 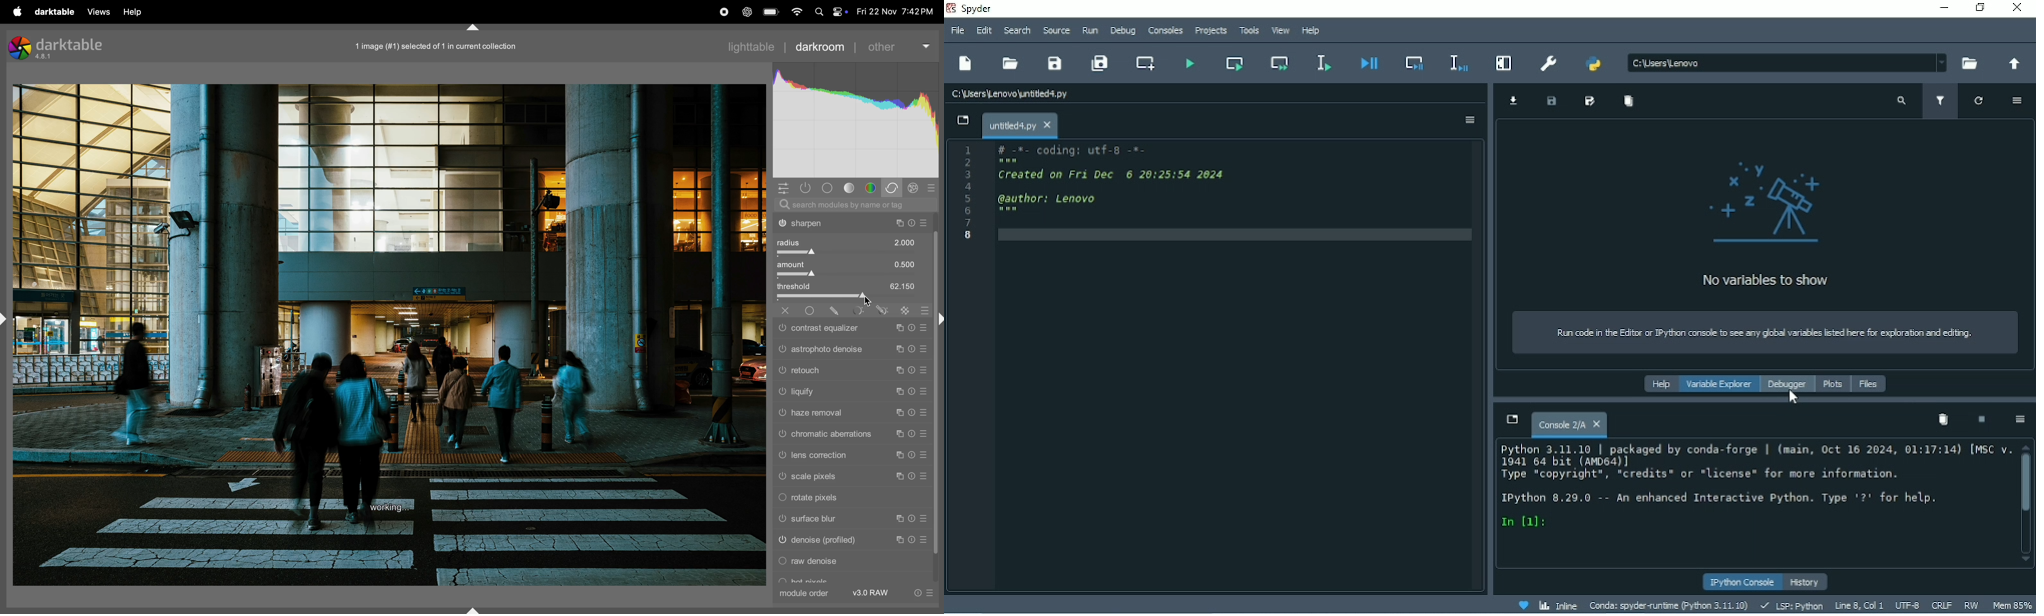 What do you see at coordinates (1192, 64) in the screenshot?
I see `Run file` at bounding box center [1192, 64].